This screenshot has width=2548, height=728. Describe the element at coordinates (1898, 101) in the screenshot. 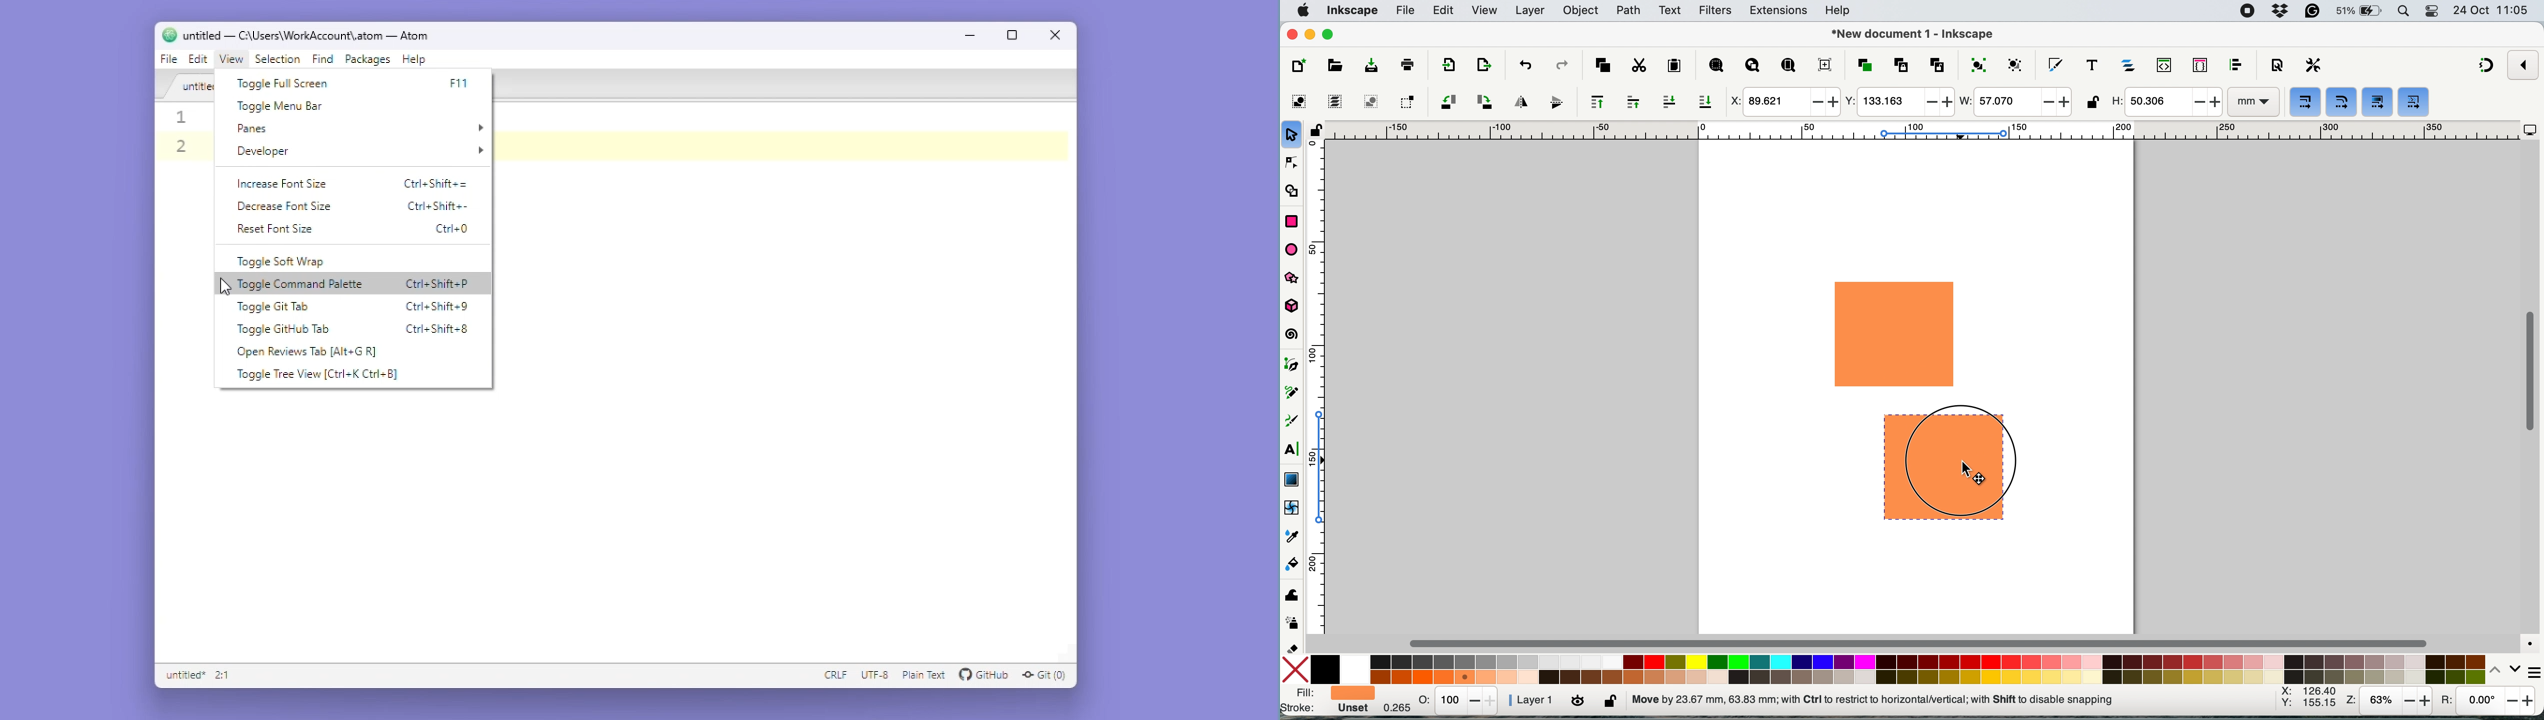

I see `y coordinate` at that location.